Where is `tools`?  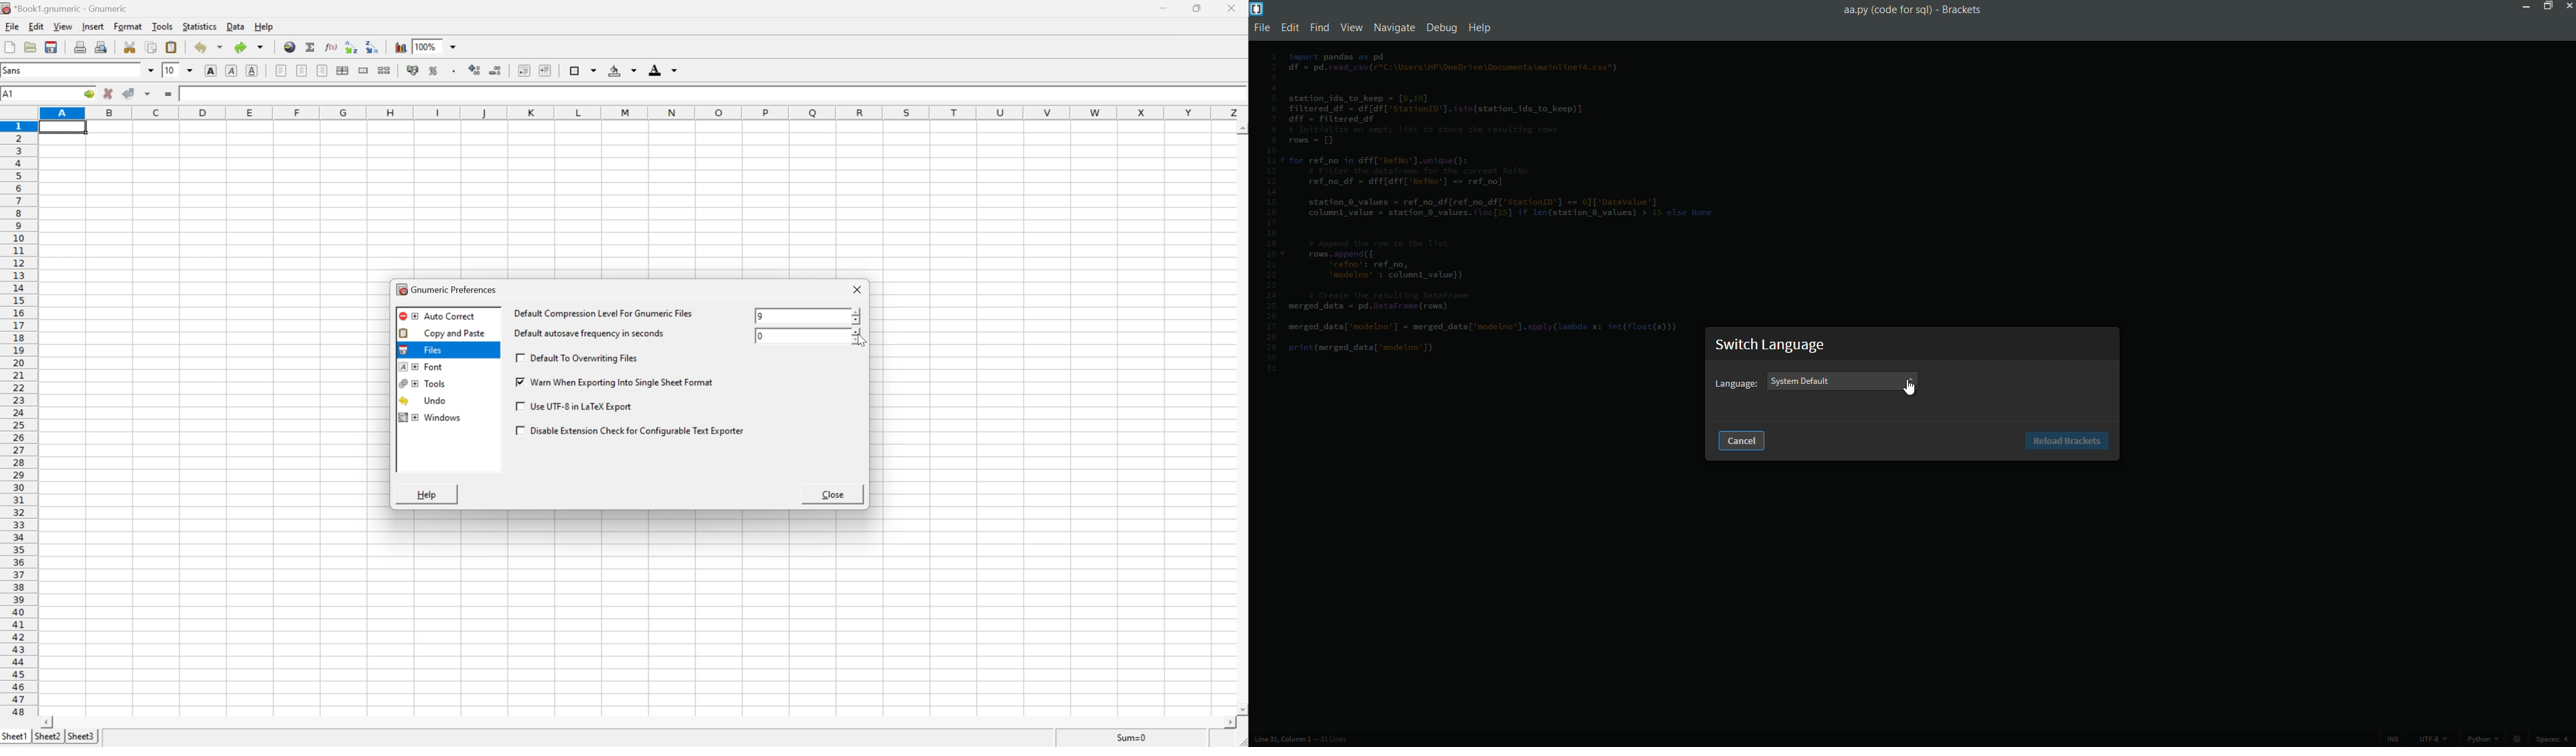 tools is located at coordinates (423, 385).